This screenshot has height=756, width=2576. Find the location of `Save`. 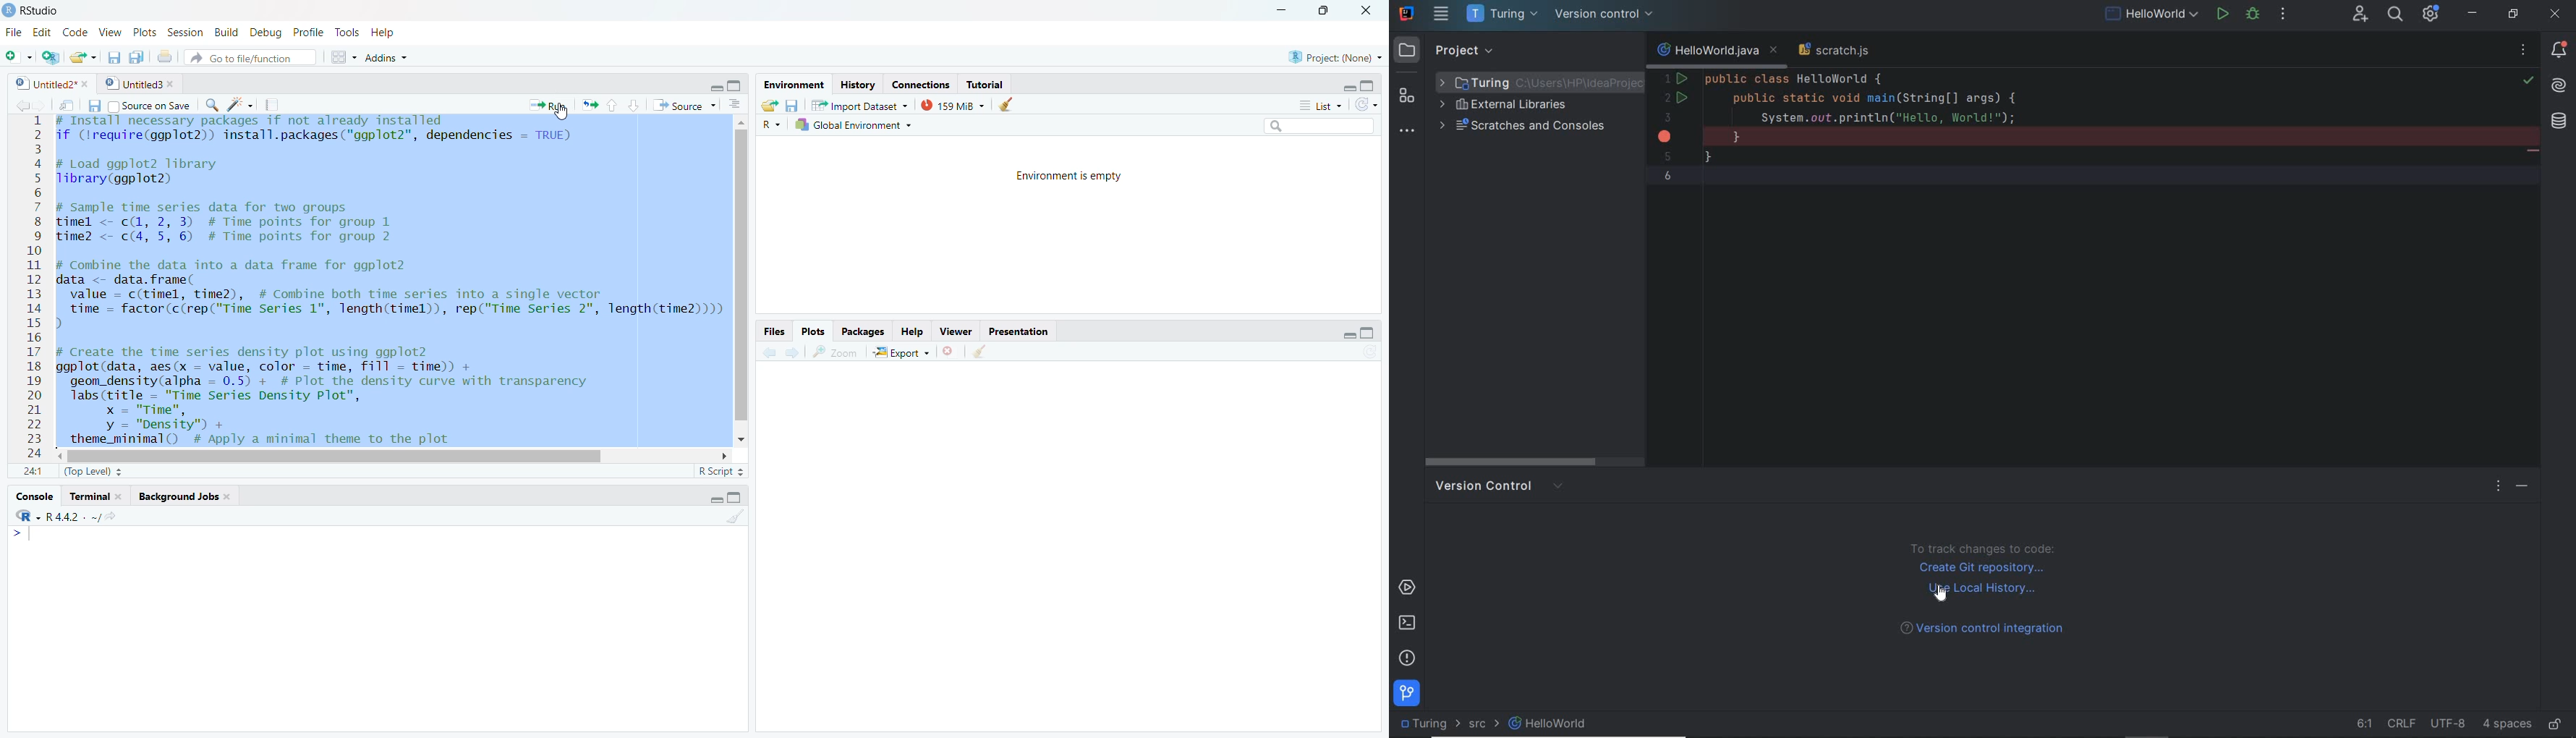

Save is located at coordinates (114, 57).